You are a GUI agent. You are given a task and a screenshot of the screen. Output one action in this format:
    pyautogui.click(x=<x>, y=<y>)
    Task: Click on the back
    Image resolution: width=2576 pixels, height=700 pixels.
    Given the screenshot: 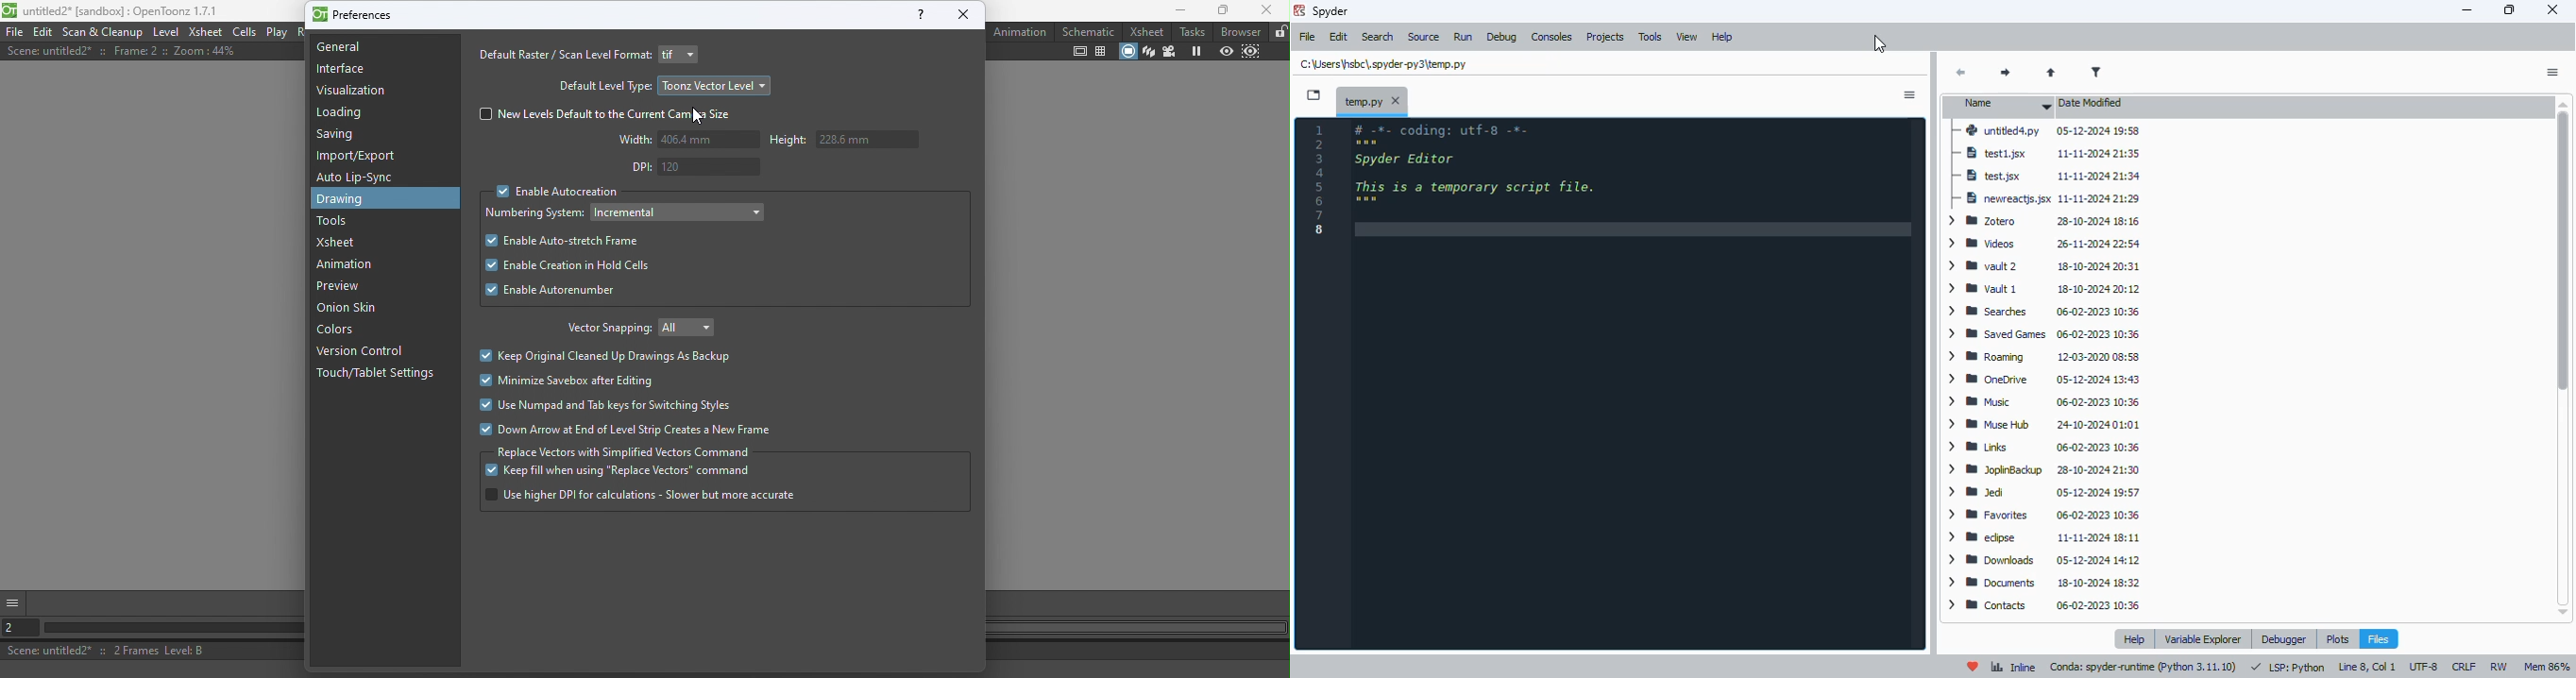 What is the action you would take?
    pyautogui.click(x=1962, y=73)
    